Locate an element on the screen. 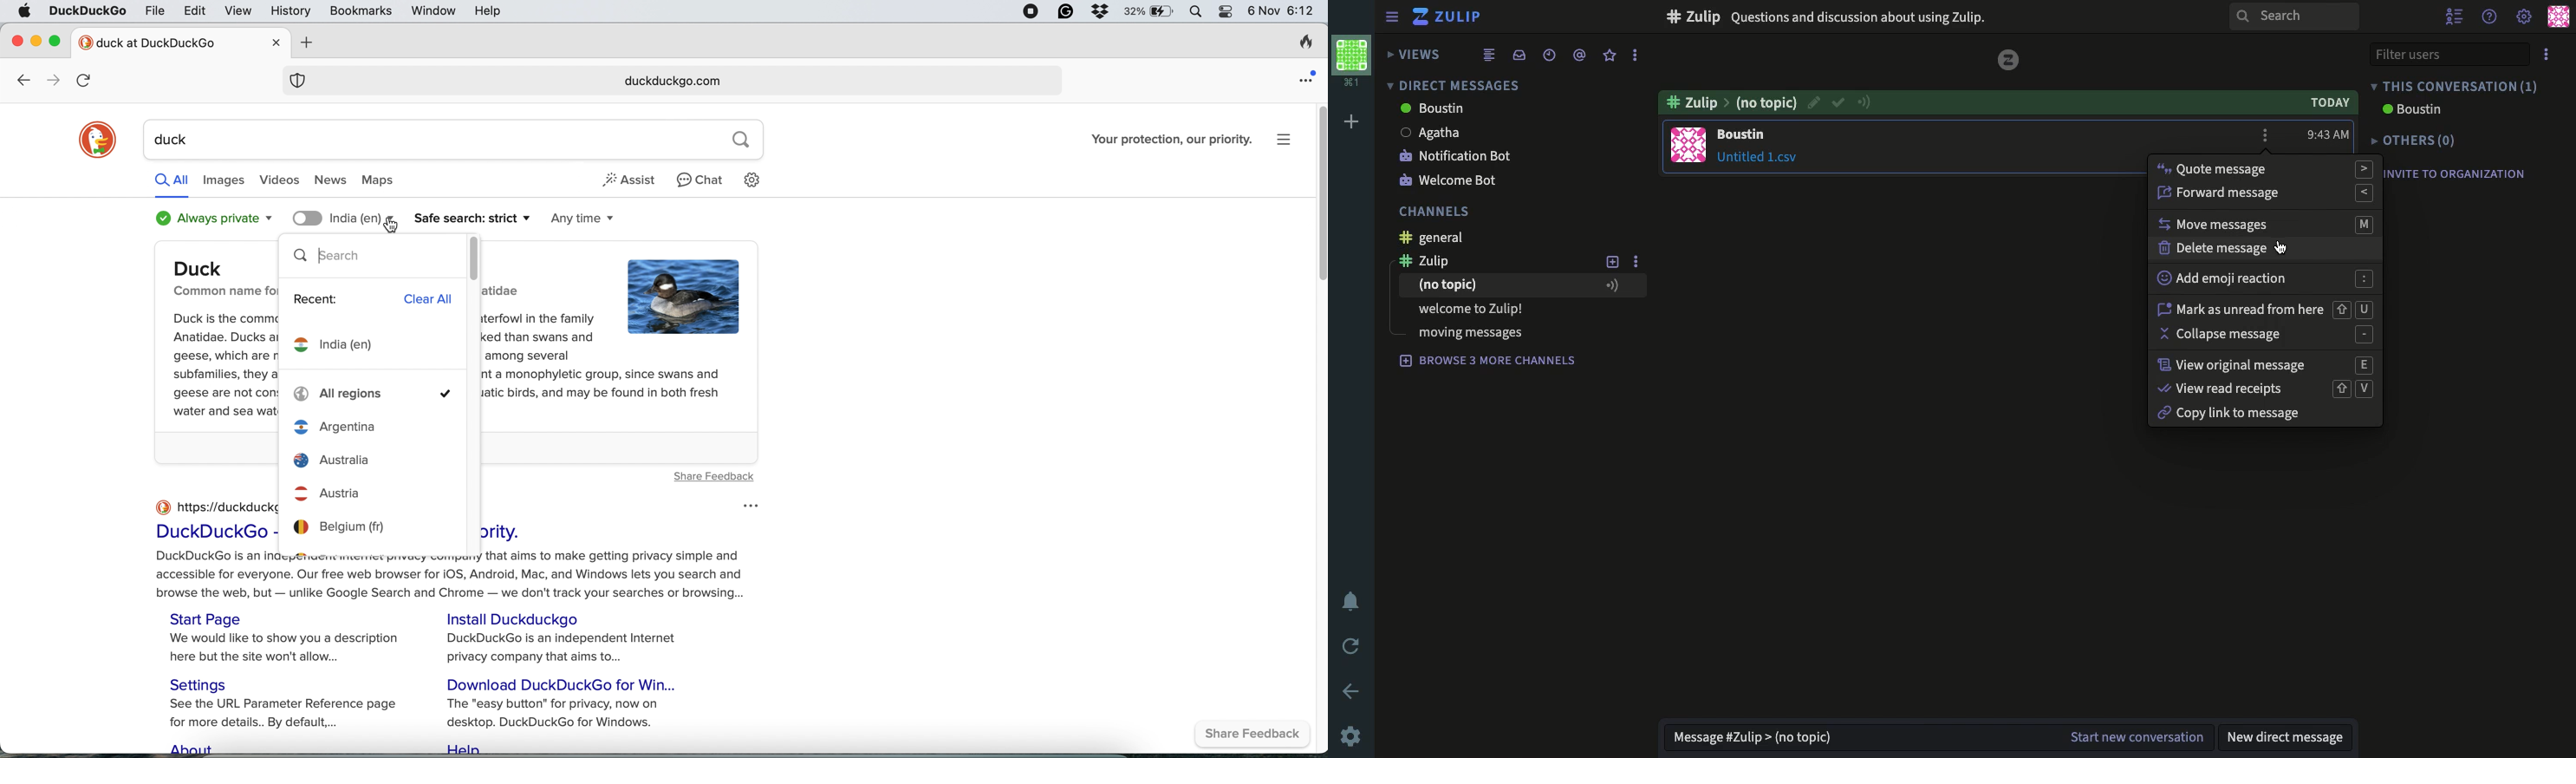  cursor is located at coordinates (2283, 251).